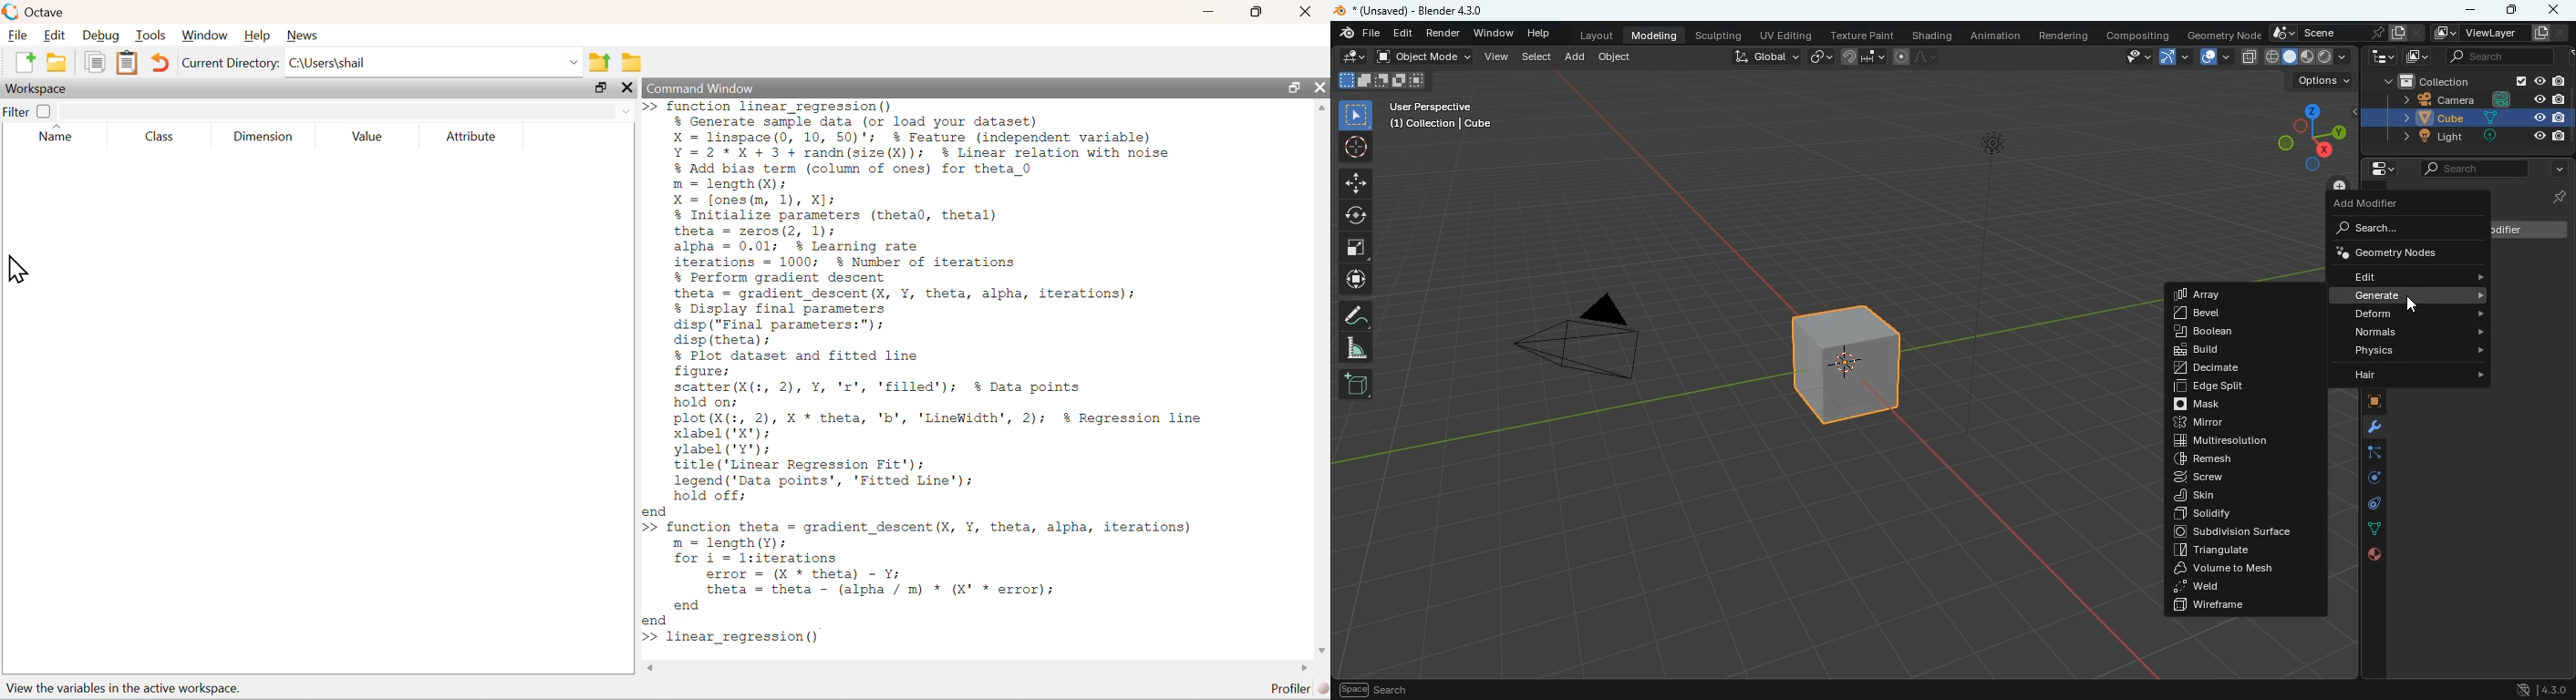 Image resolution: width=2576 pixels, height=700 pixels. I want to click on tech, so click(2376, 57).